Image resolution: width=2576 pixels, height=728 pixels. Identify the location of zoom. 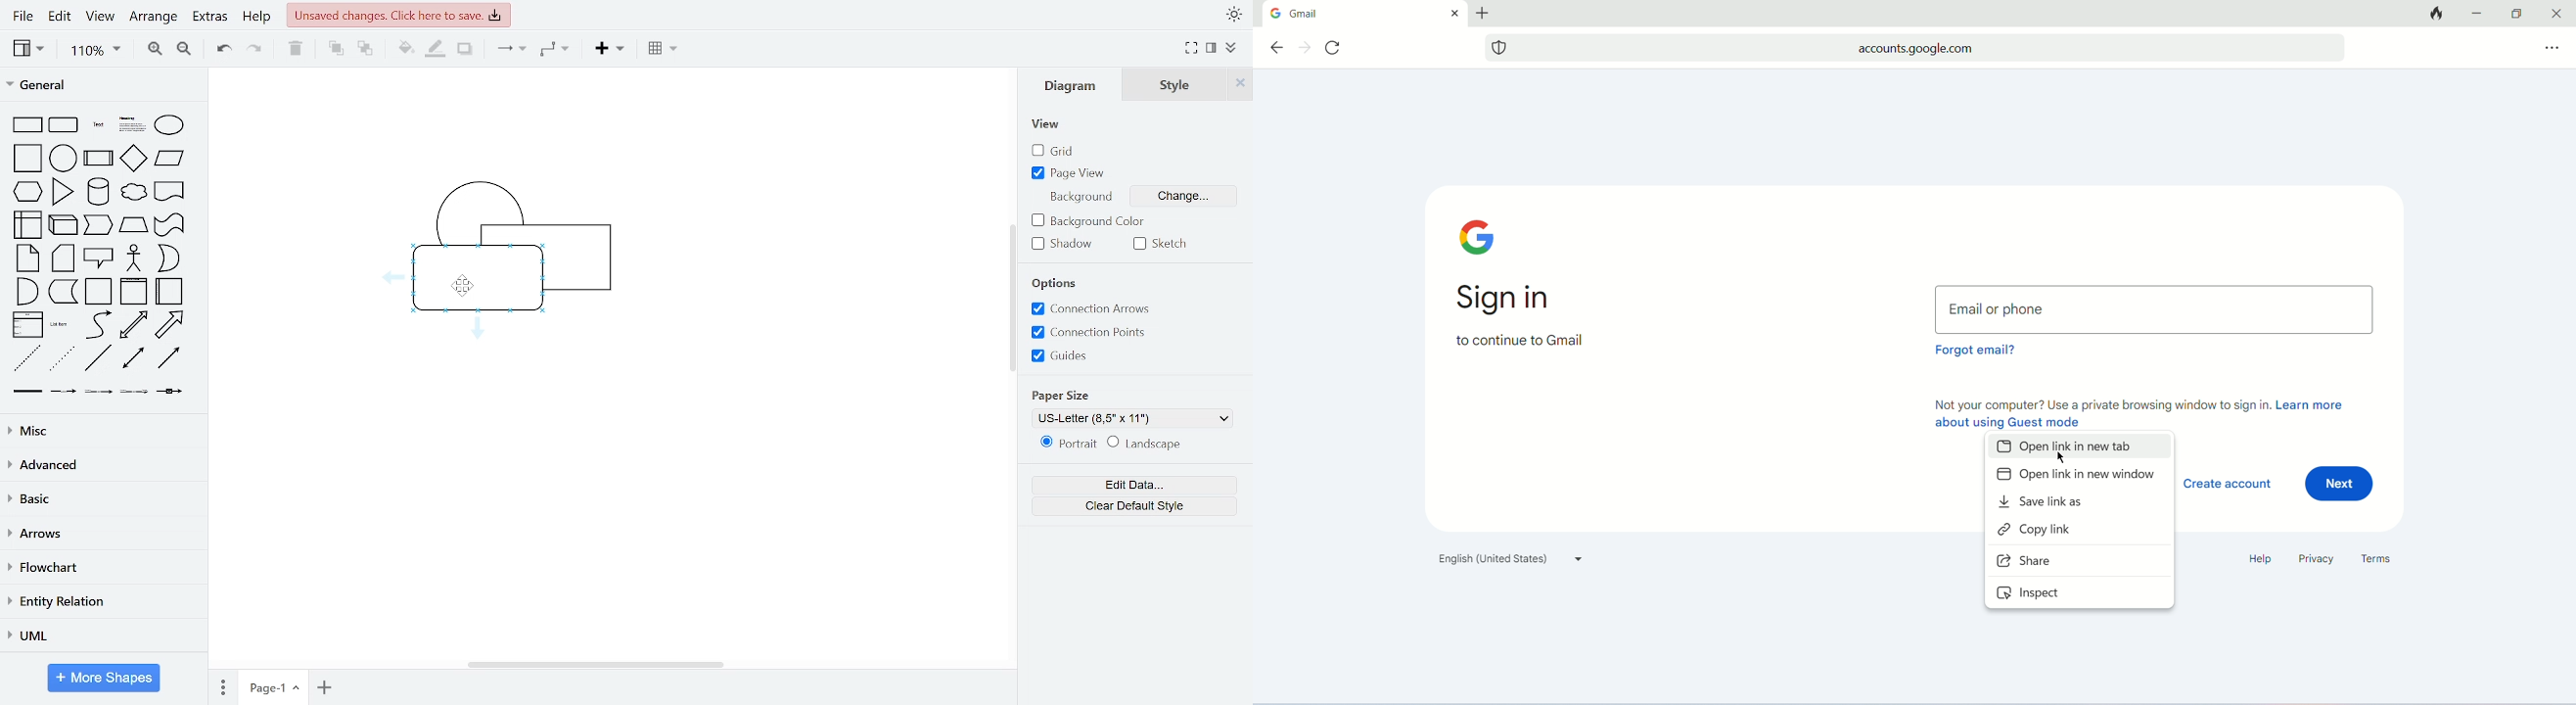
(97, 50).